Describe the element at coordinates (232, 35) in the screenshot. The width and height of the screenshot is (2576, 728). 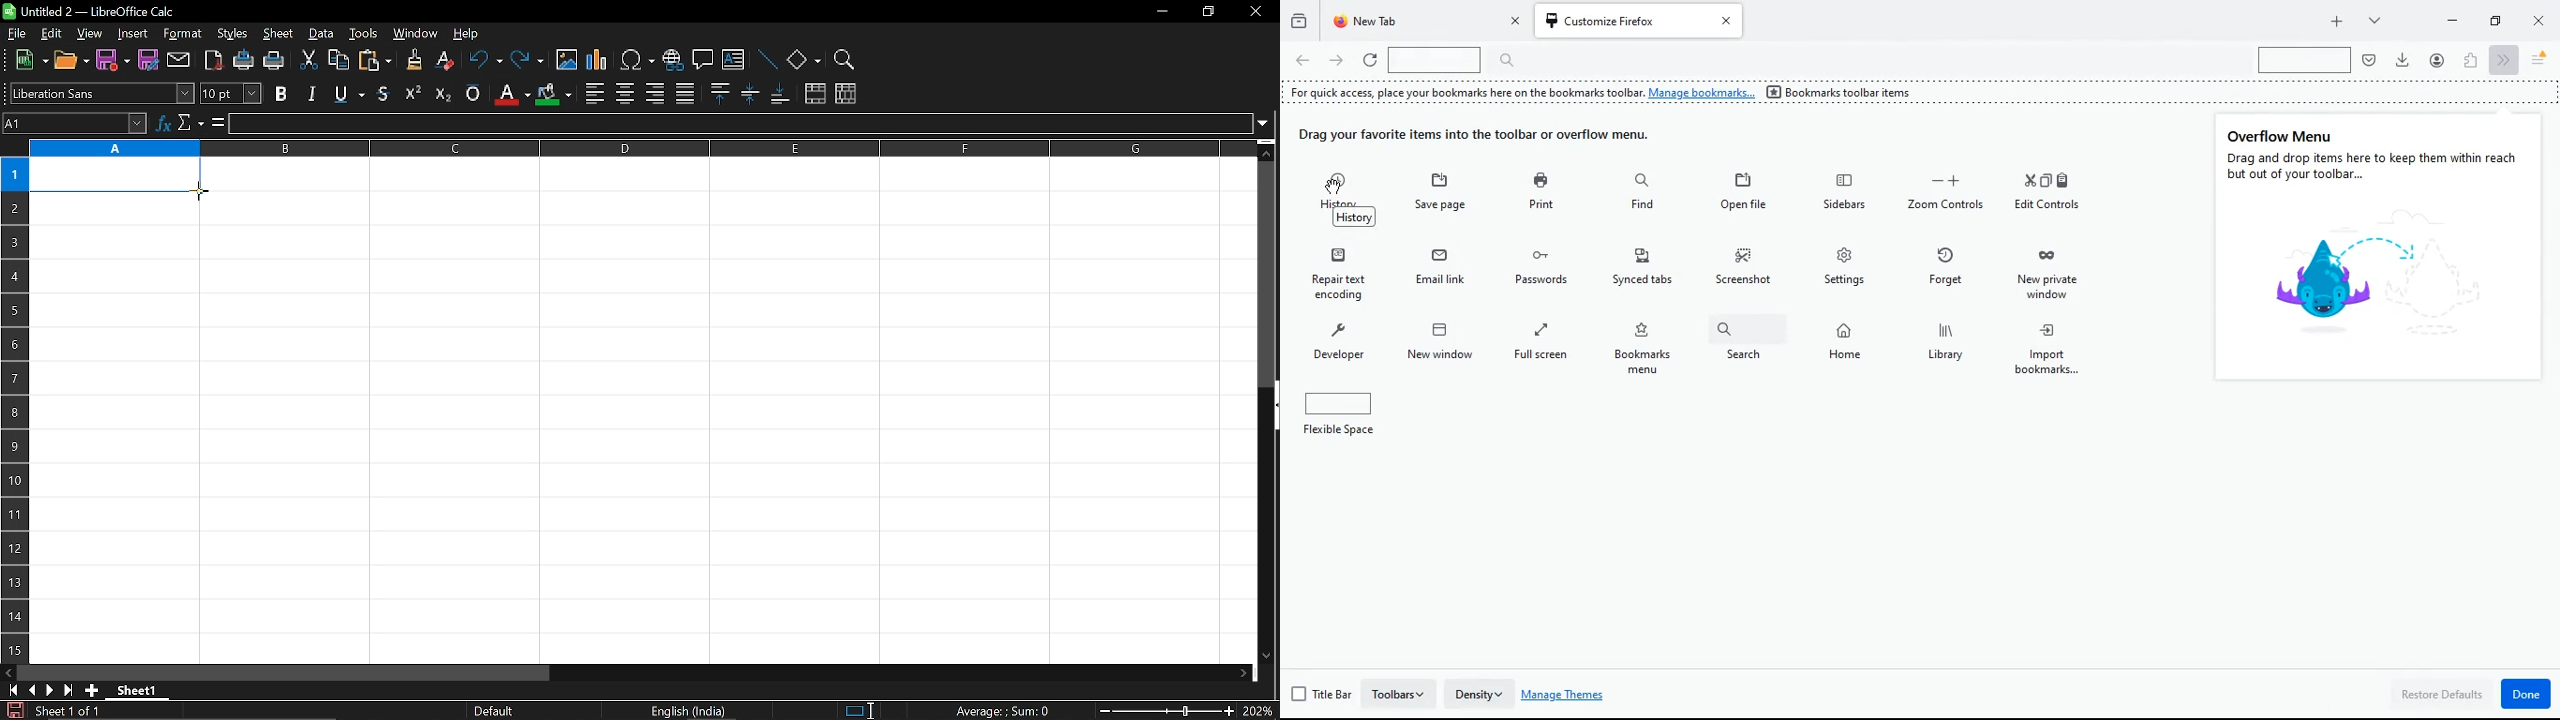
I see `styles` at that location.